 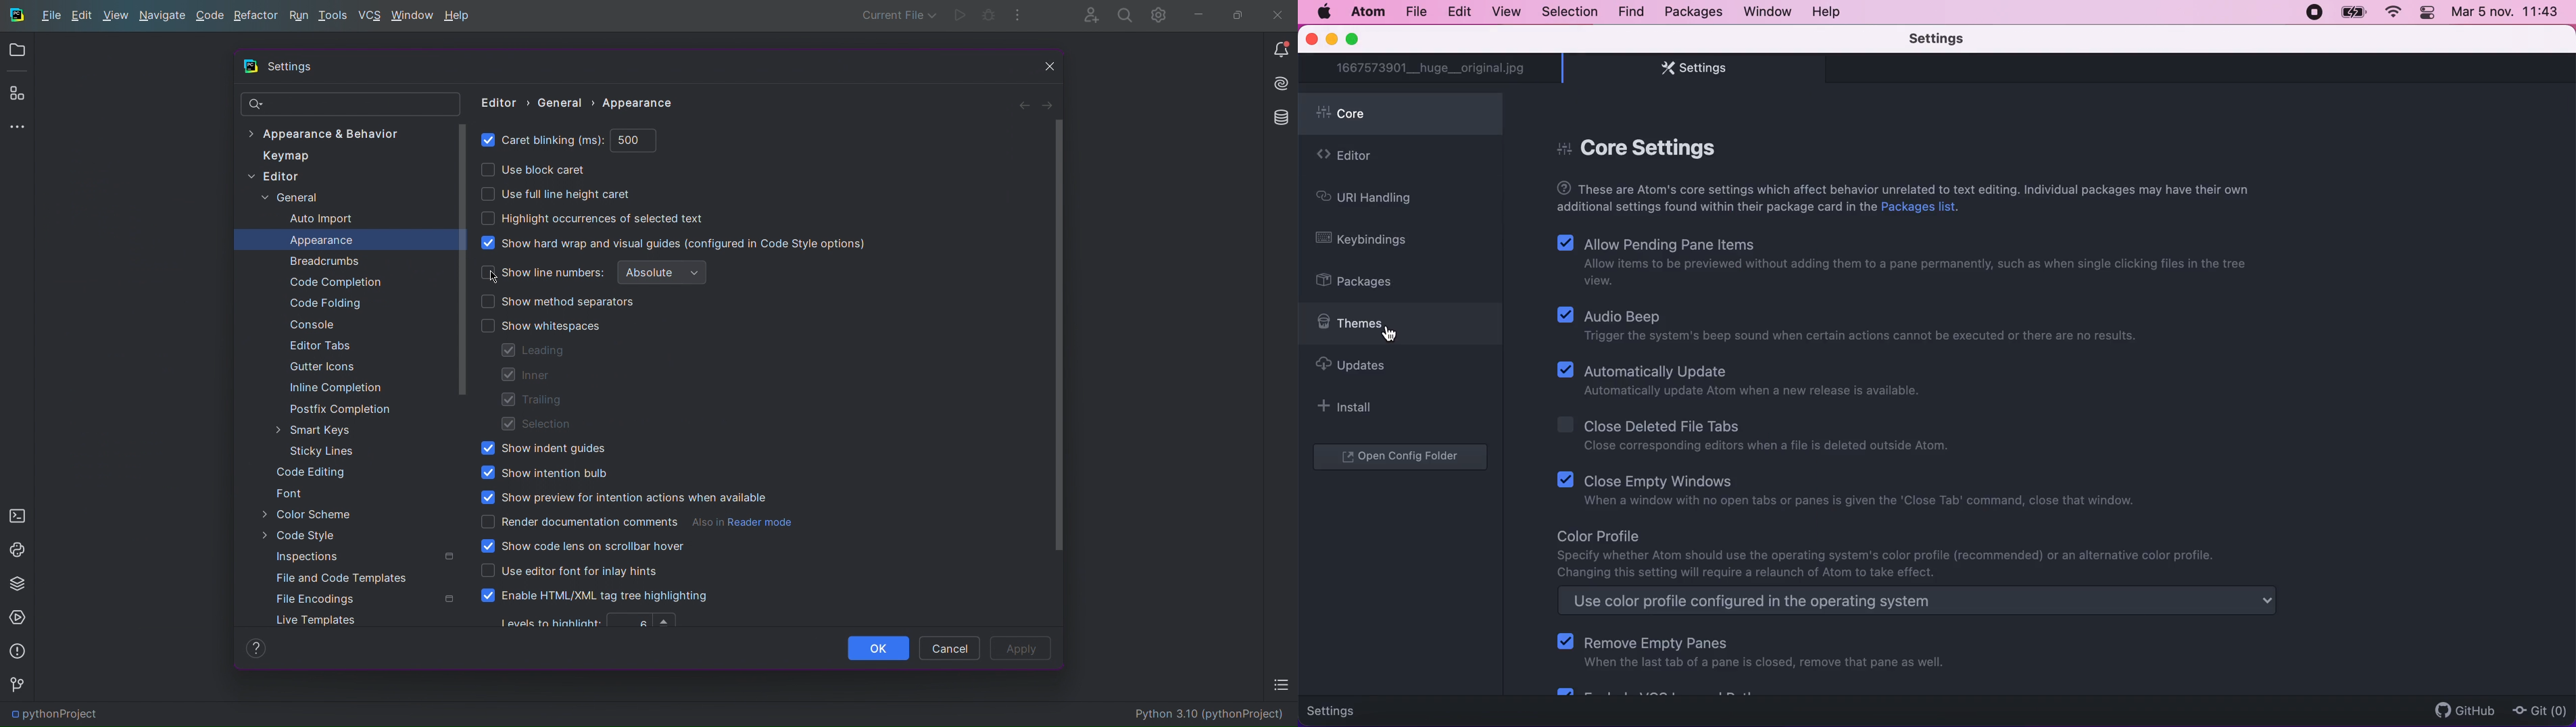 What do you see at coordinates (318, 452) in the screenshot?
I see `Sticky Lines` at bounding box center [318, 452].